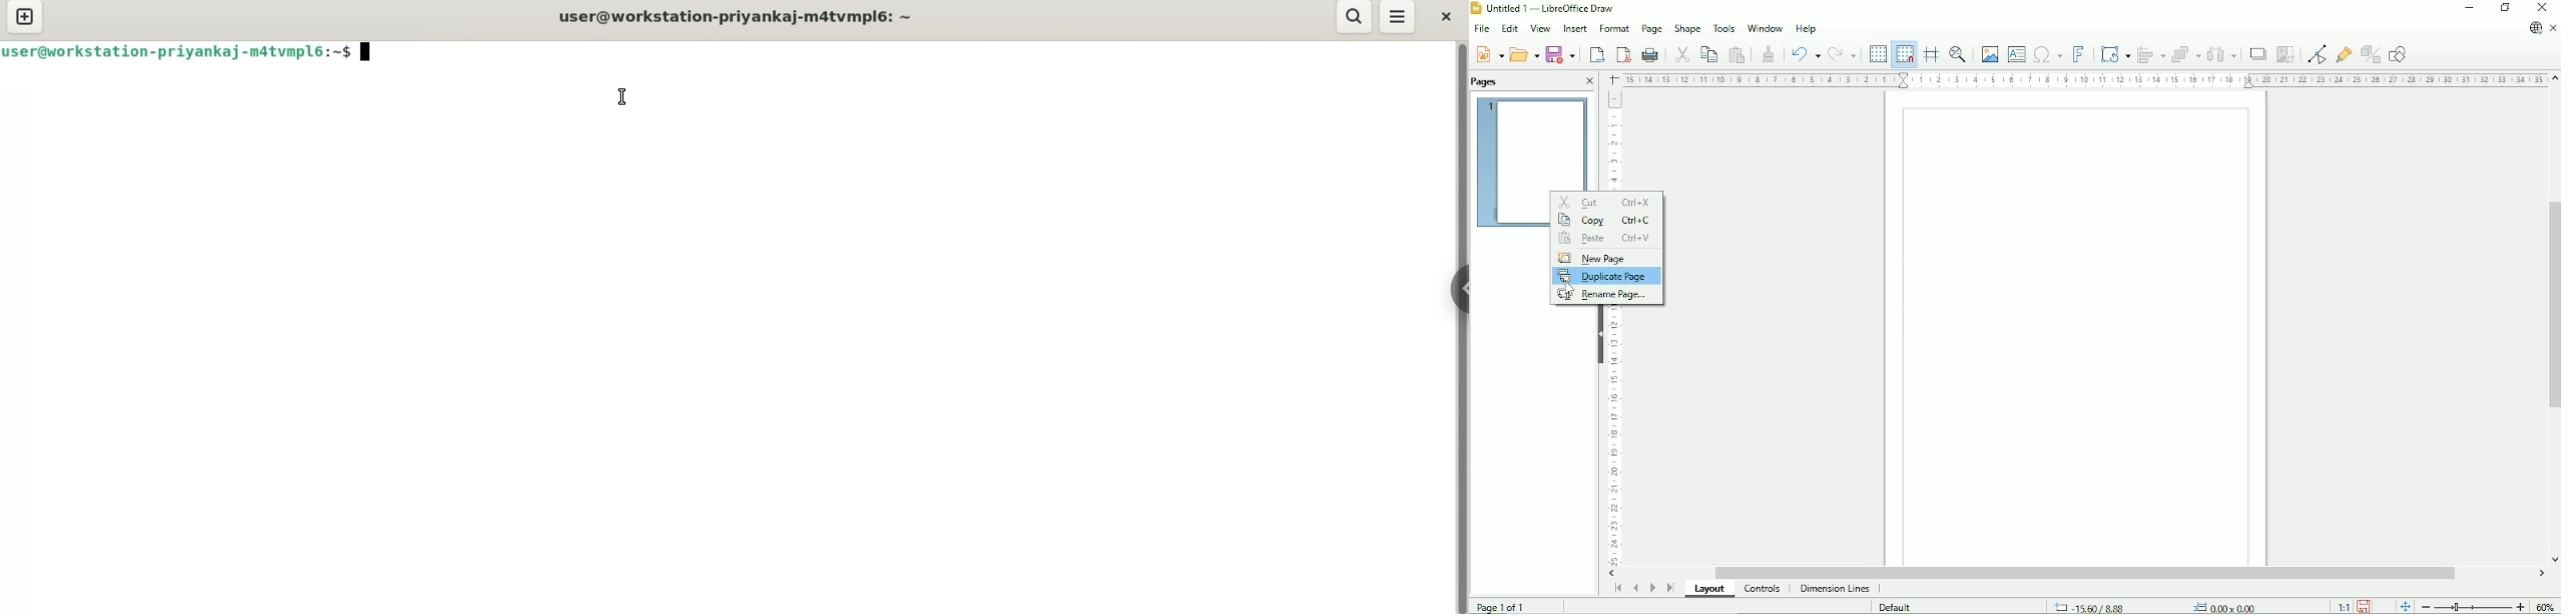 The width and height of the screenshot is (2576, 616). I want to click on Update available, so click(2535, 28).